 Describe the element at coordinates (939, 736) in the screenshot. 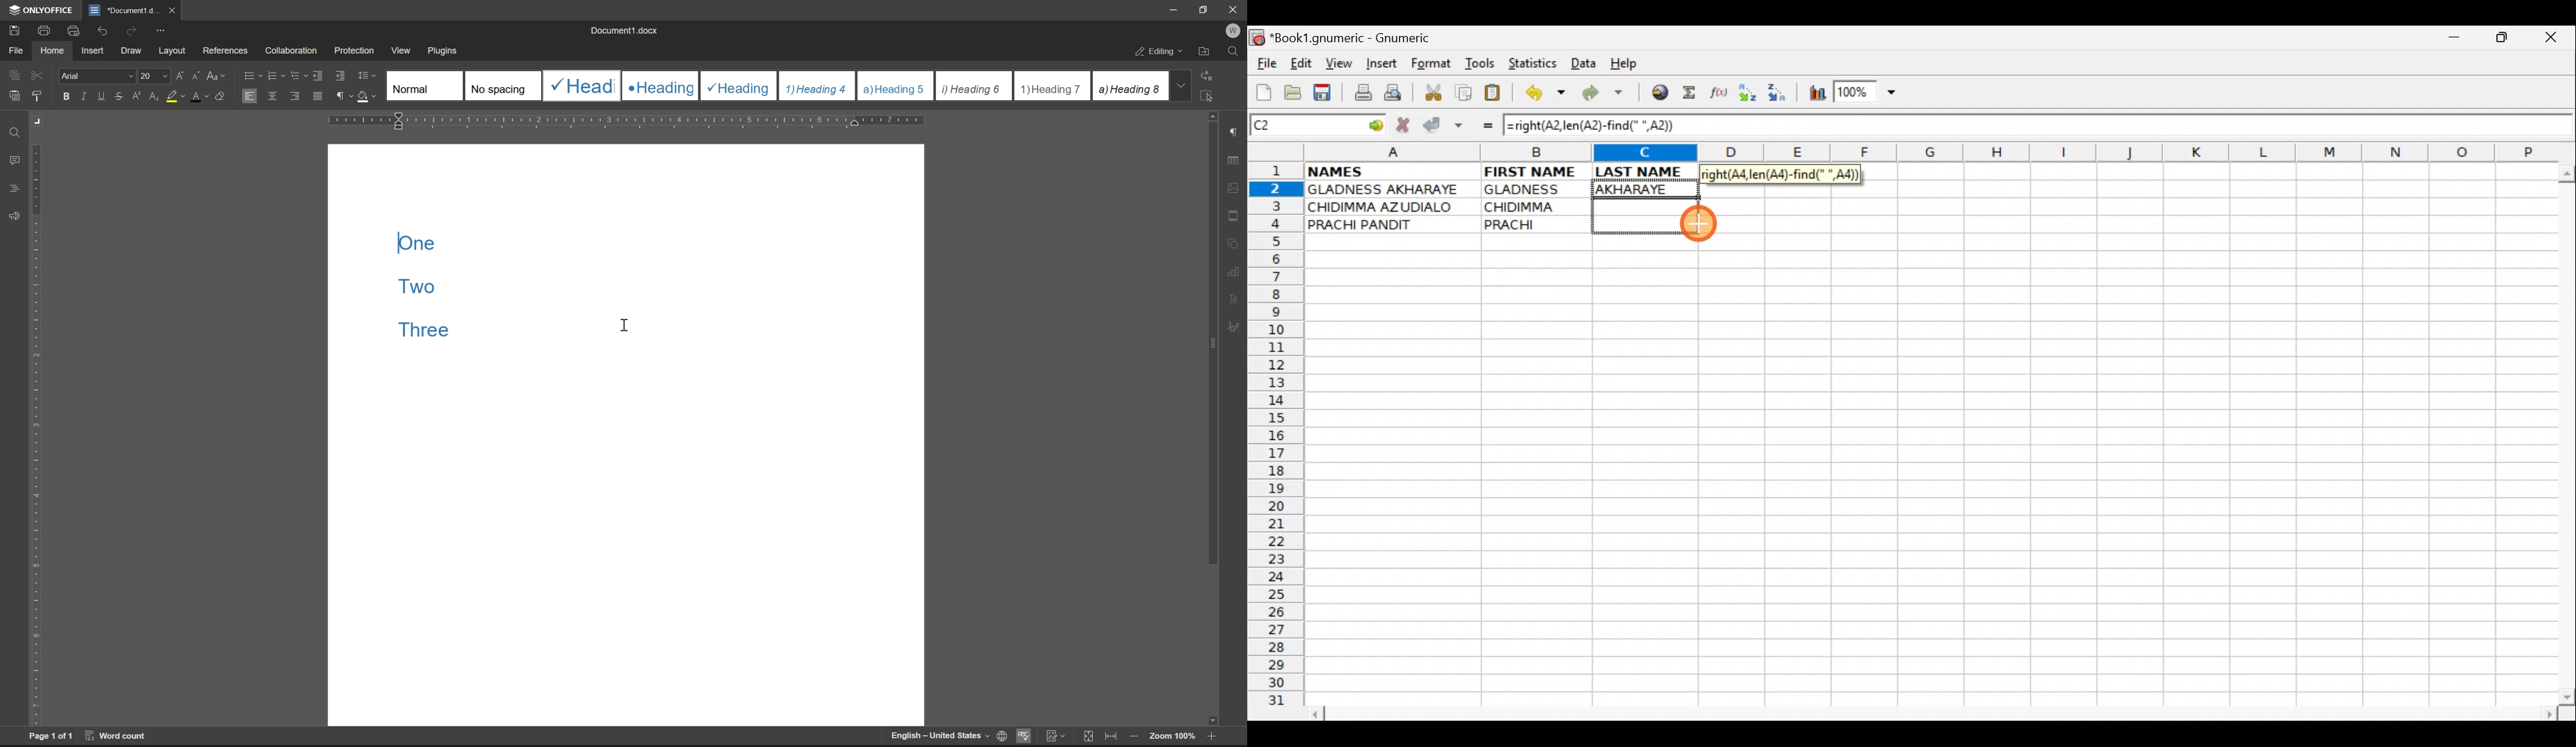

I see `English-United States` at that location.